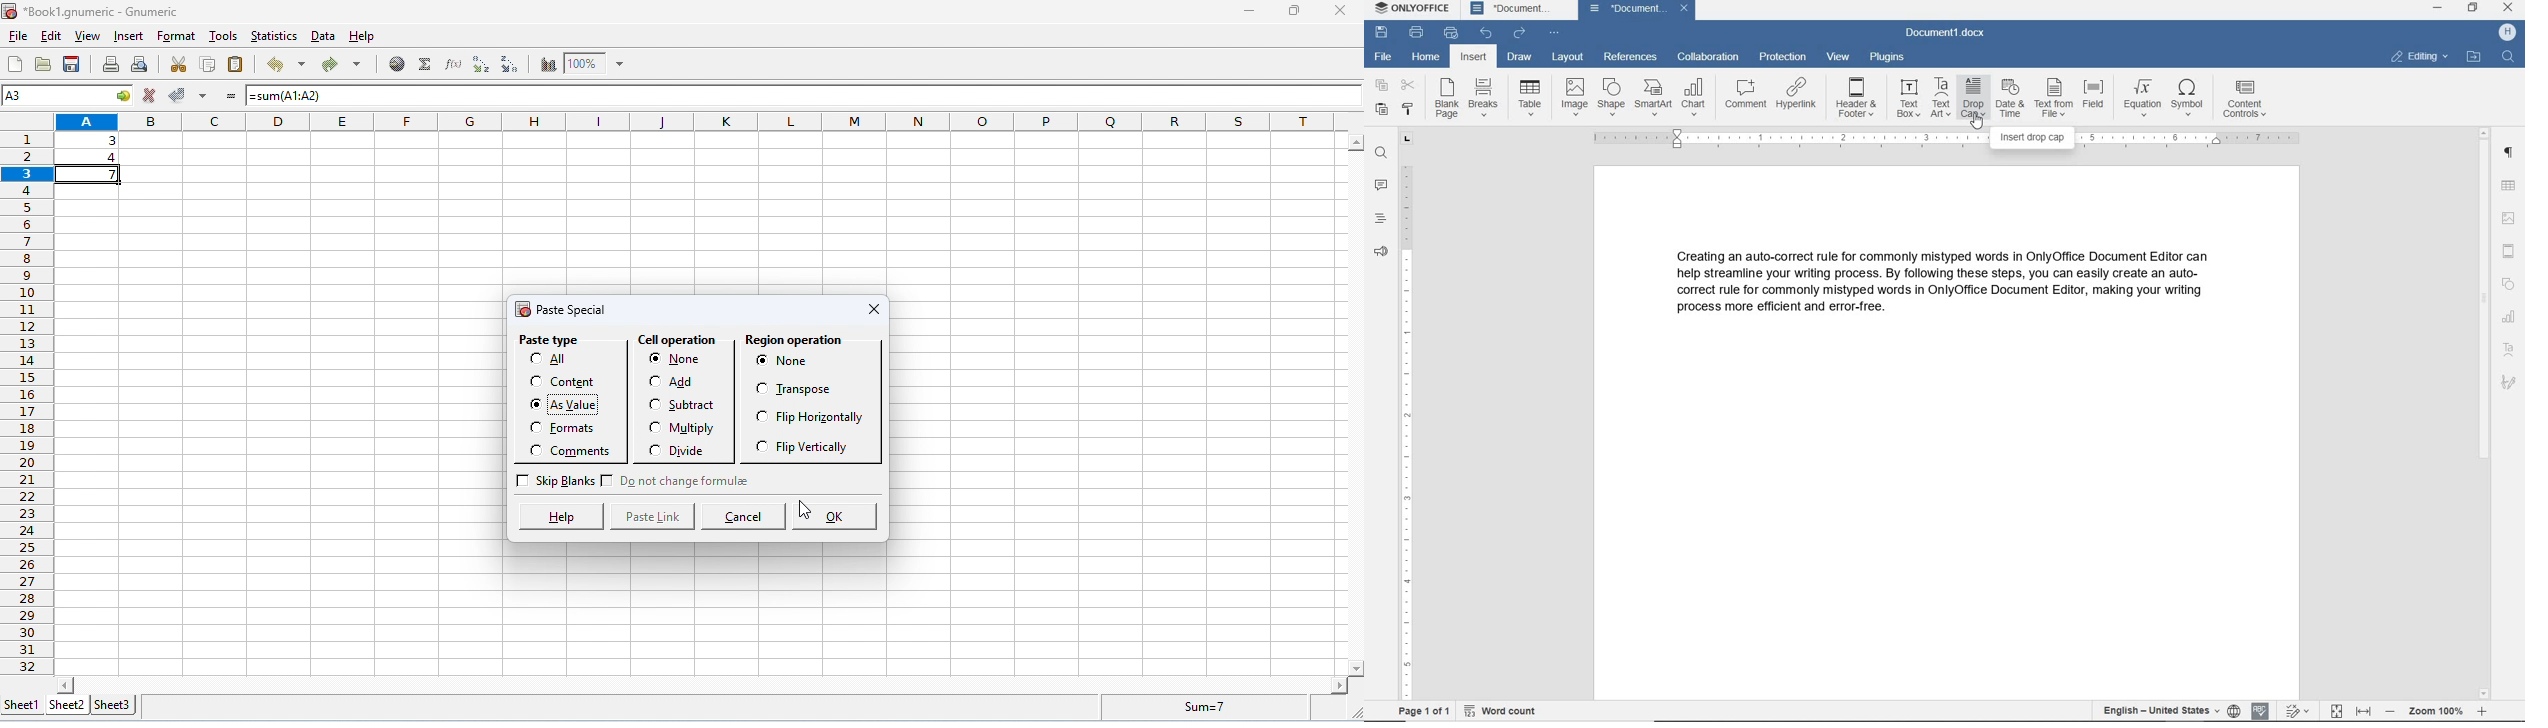 The image size is (2548, 728). Describe the element at coordinates (1294, 11) in the screenshot. I see `maximize` at that location.